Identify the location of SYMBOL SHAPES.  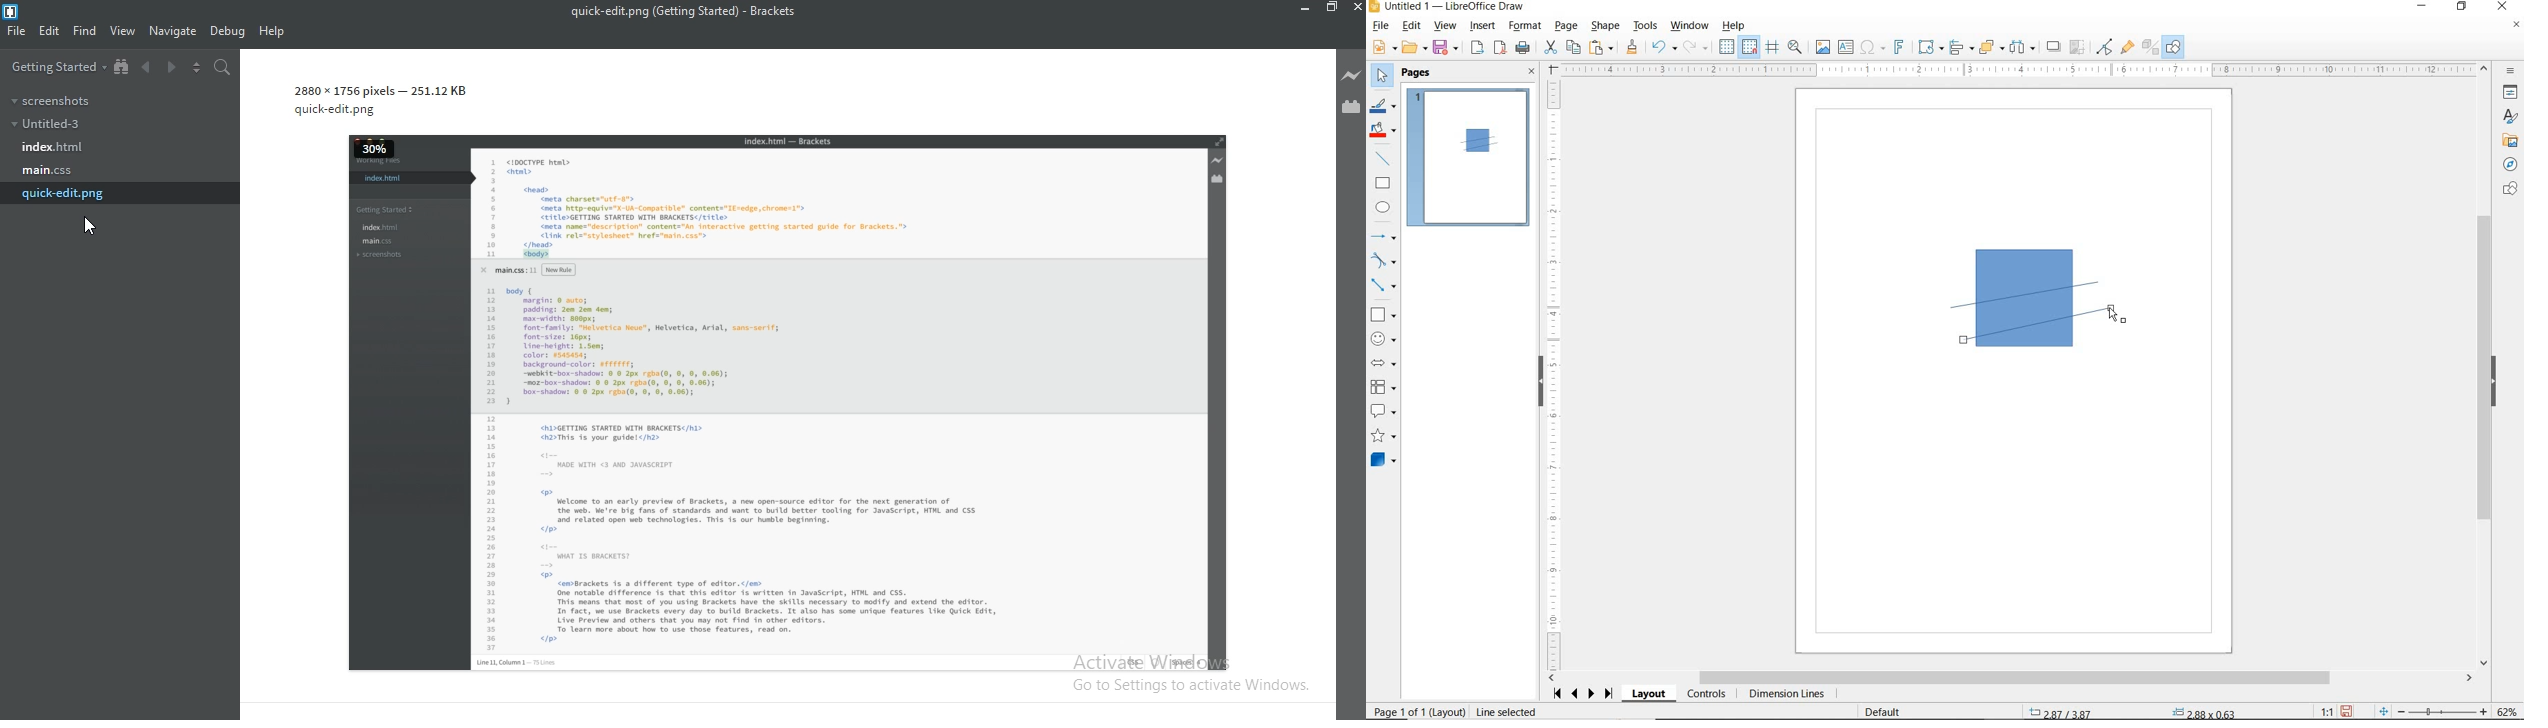
(1384, 337).